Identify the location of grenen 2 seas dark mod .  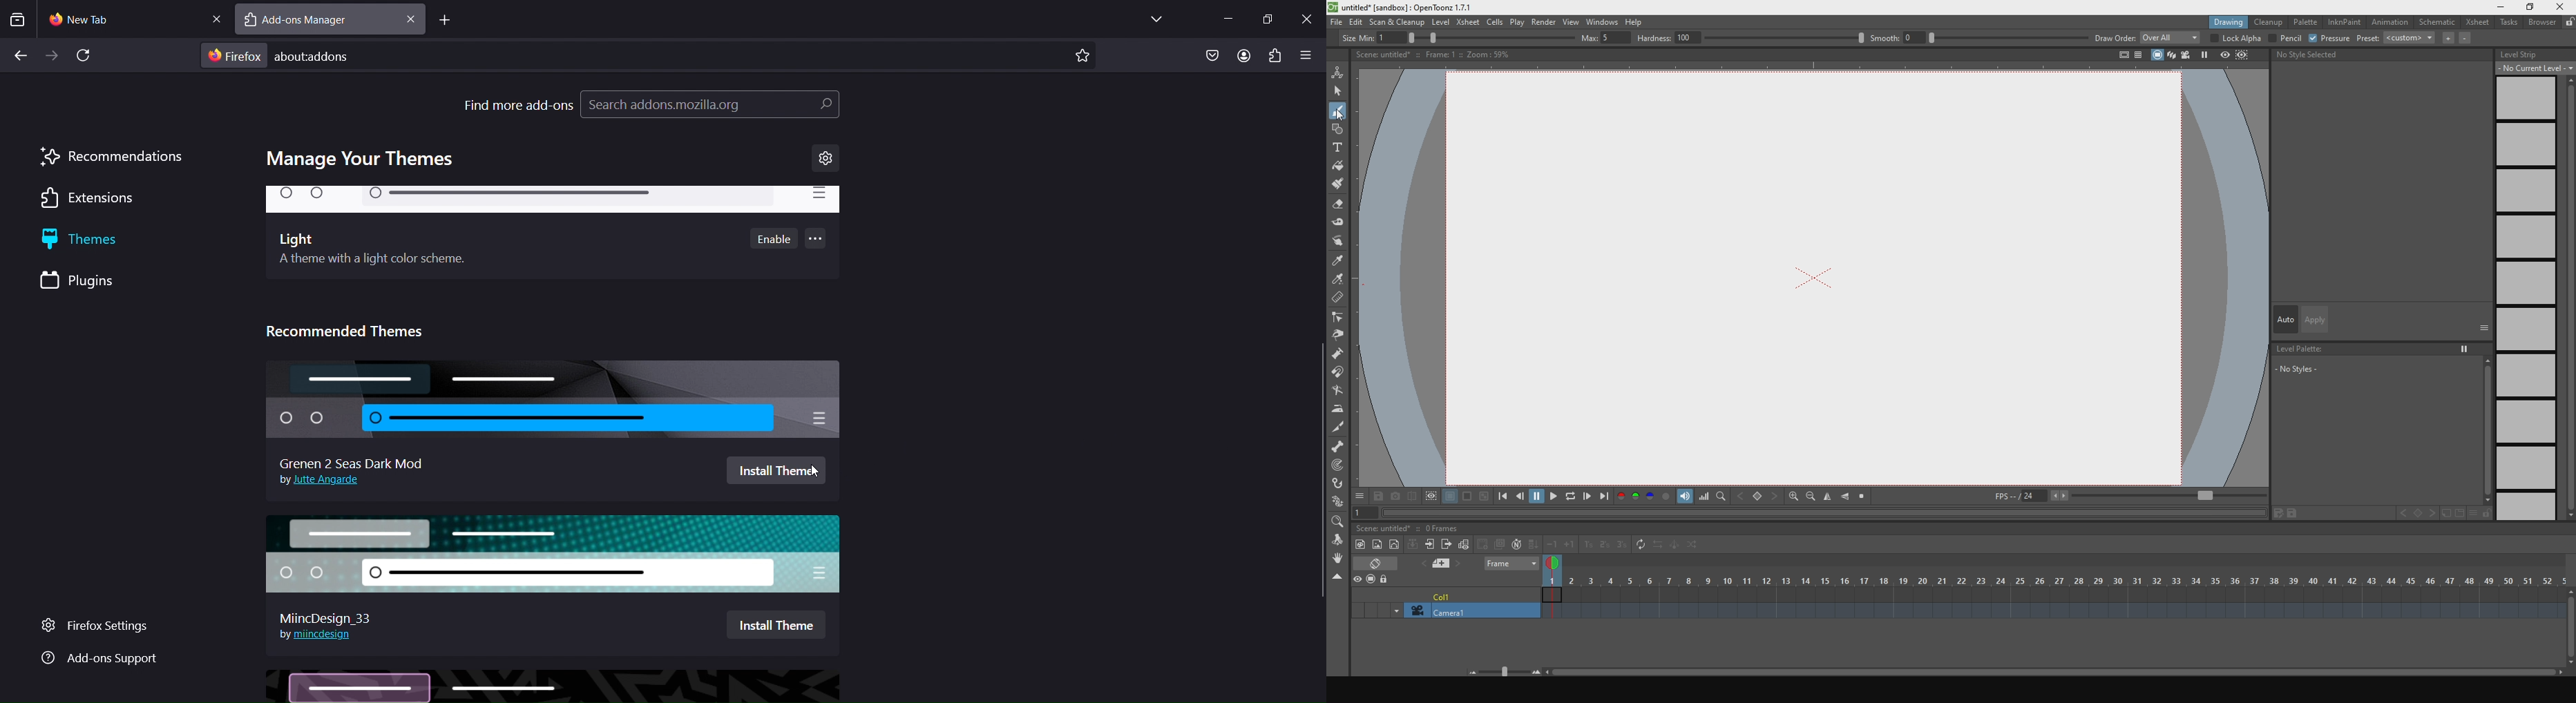
(353, 460).